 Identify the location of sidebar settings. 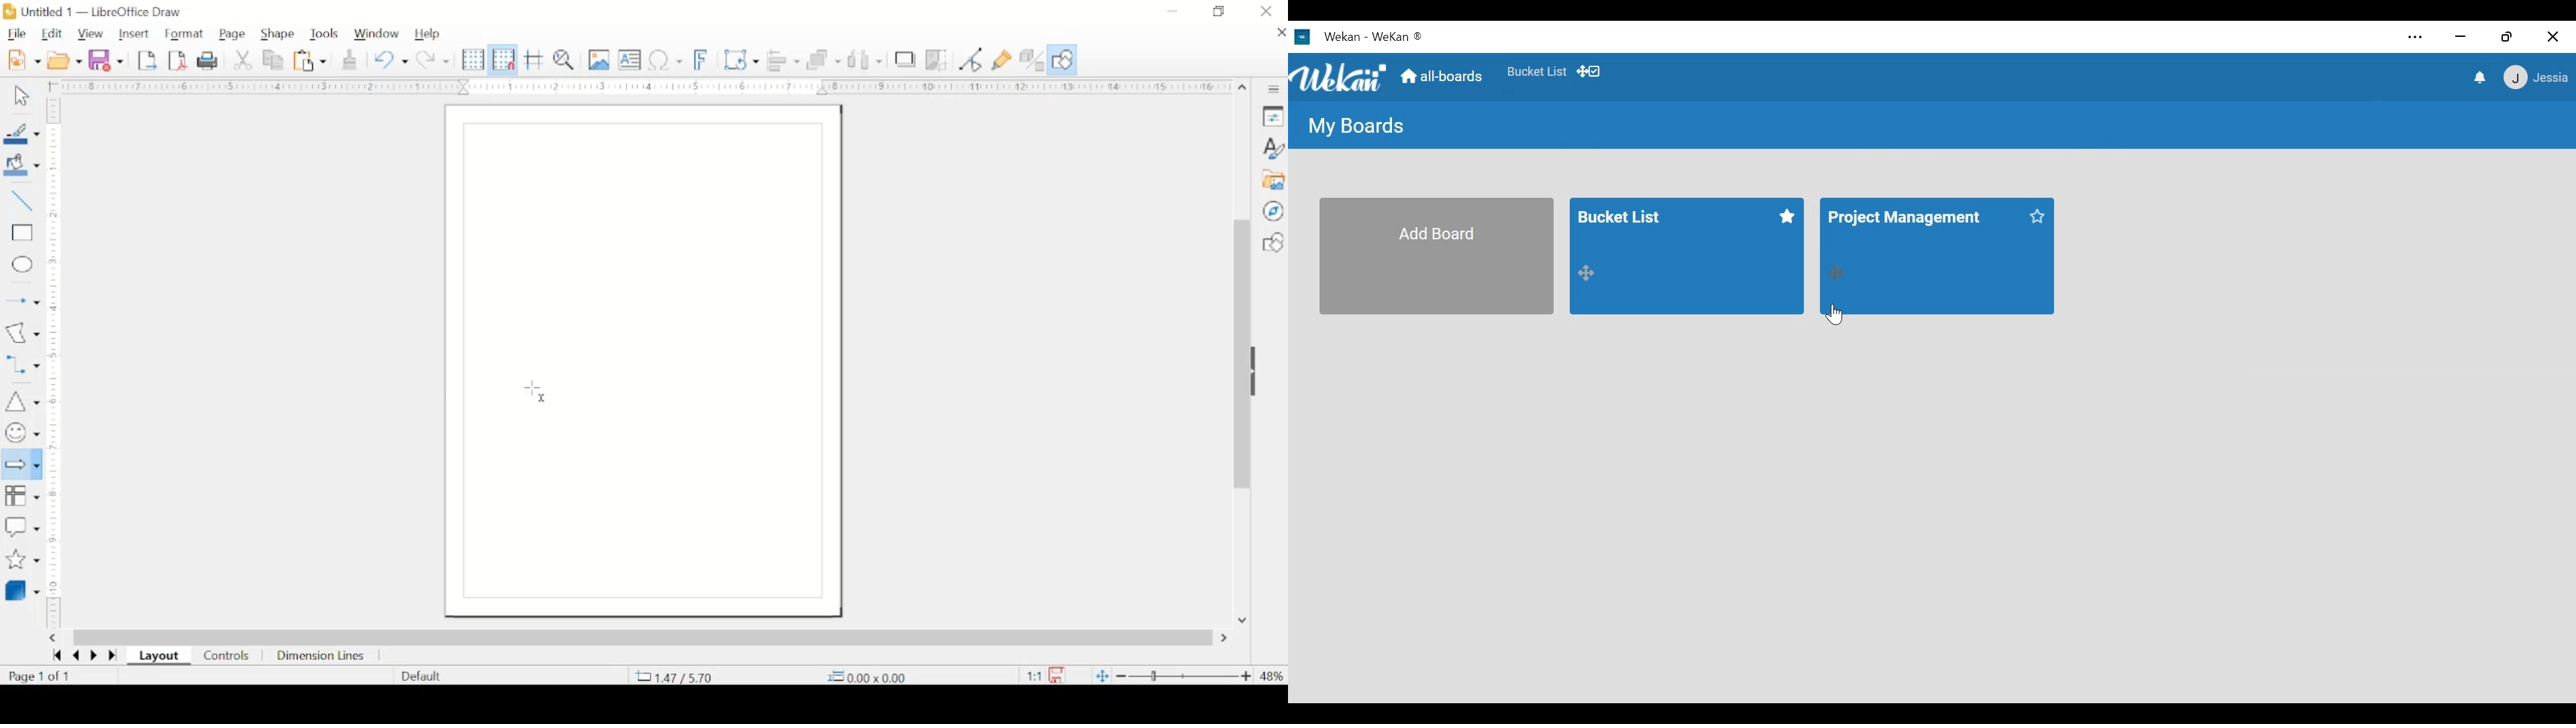
(1275, 90).